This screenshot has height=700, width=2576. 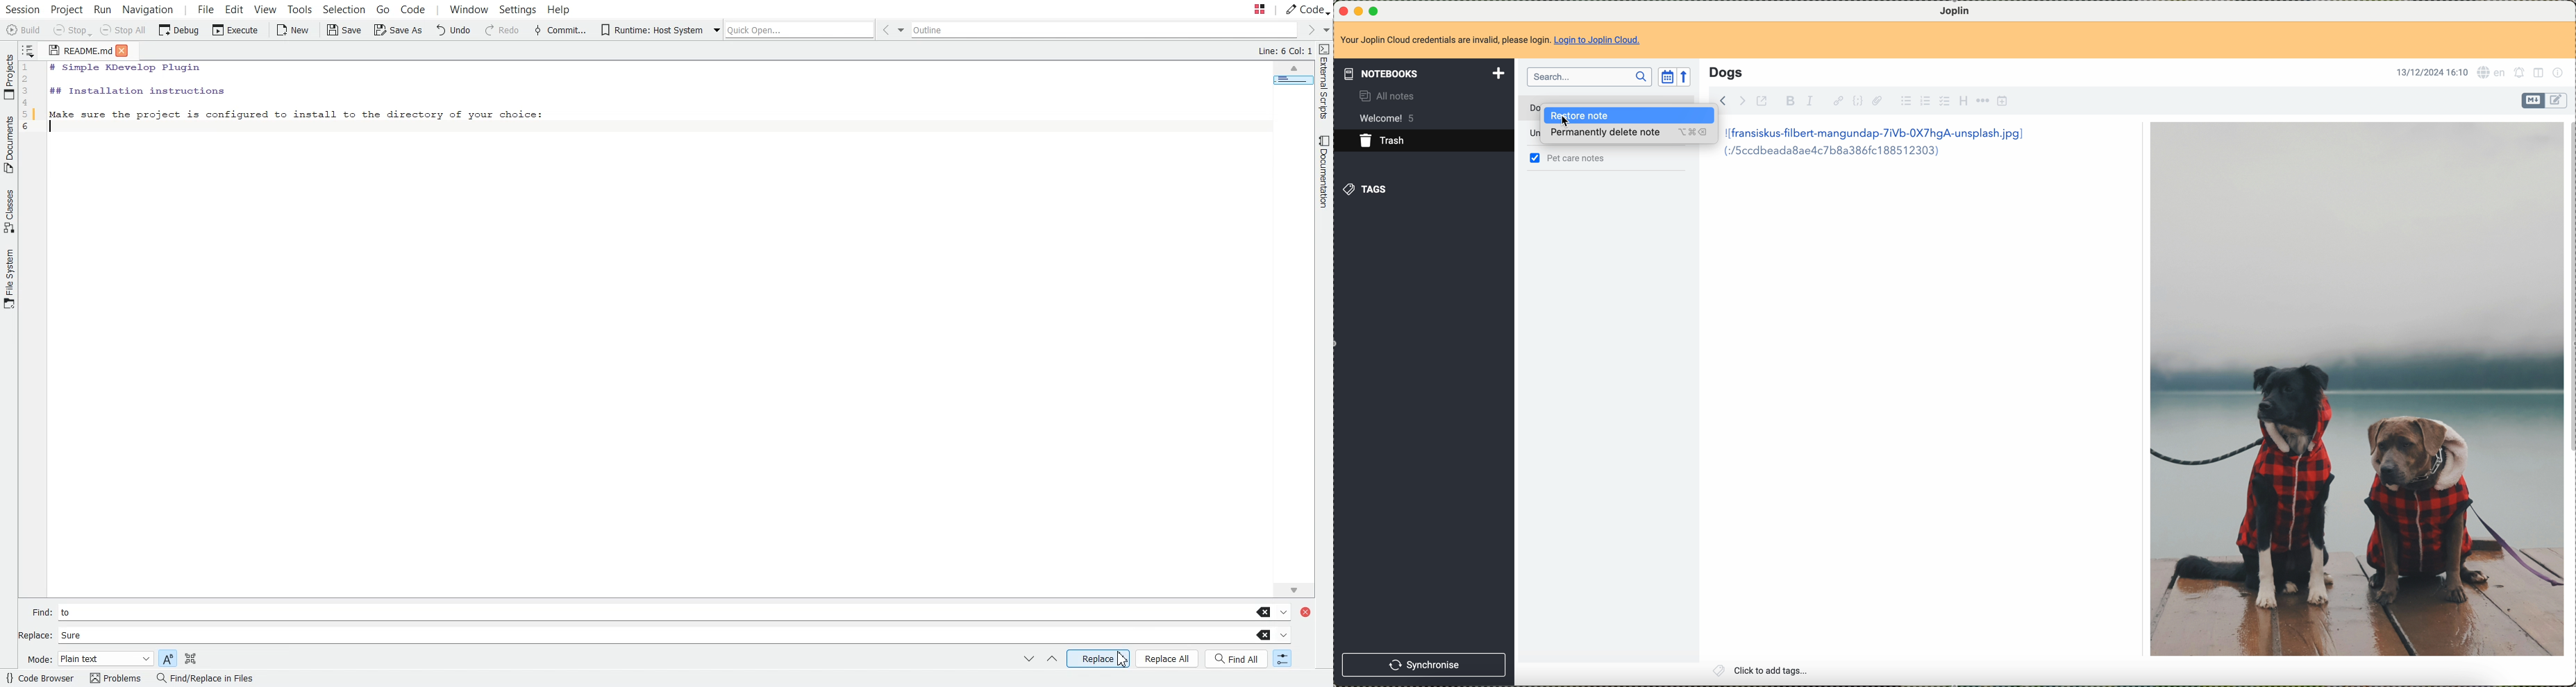 What do you see at coordinates (1423, 72) in the screenshot?
I see `notebooks` at bounding box center [1423, 72].